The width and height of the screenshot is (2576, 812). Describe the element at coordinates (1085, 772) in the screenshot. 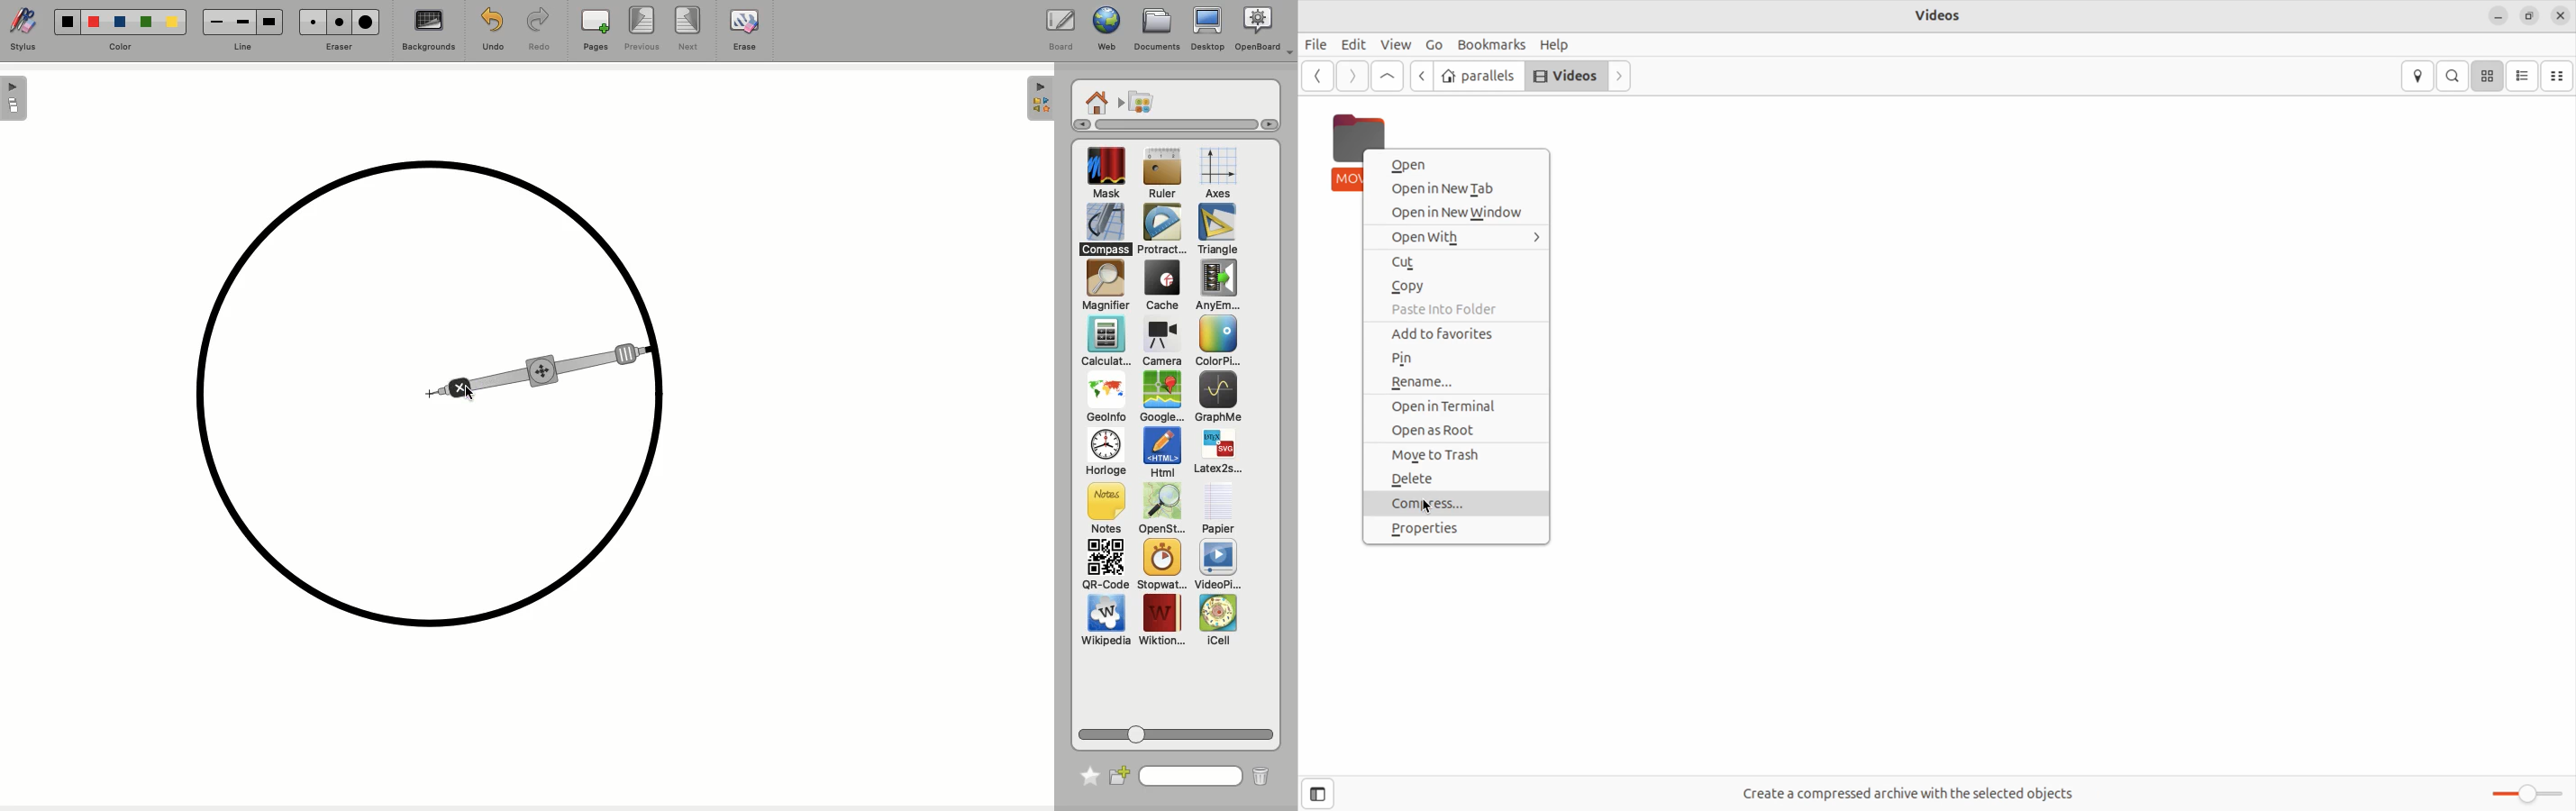

I see `Favorite` at that location.